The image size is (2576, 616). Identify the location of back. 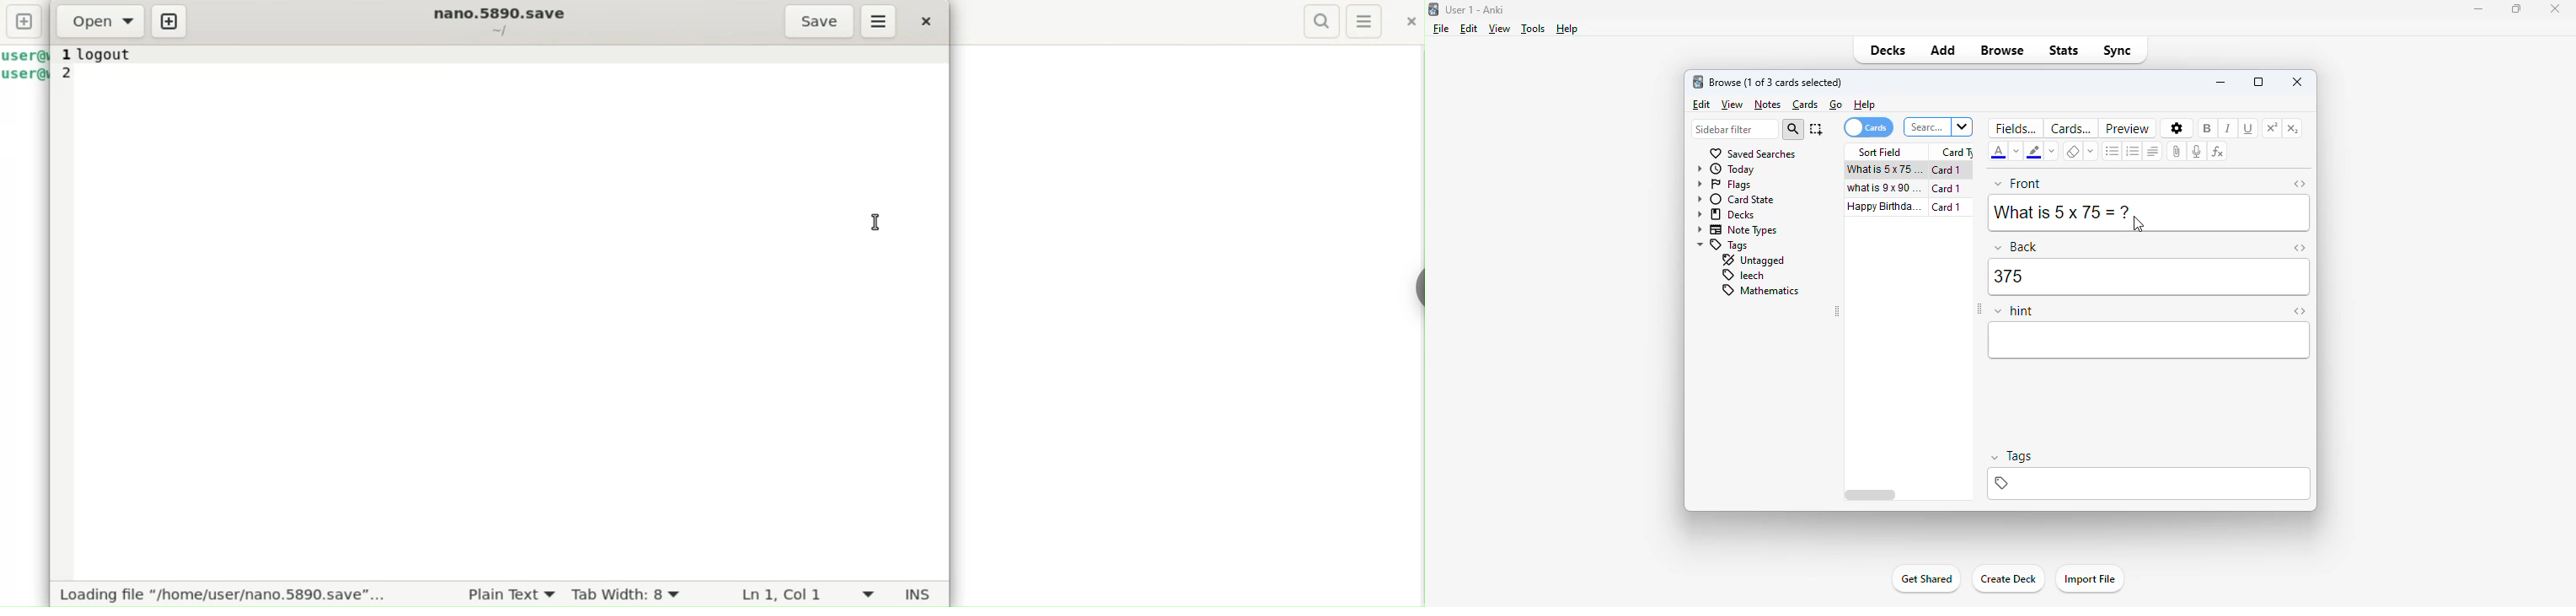
(2016, 247).